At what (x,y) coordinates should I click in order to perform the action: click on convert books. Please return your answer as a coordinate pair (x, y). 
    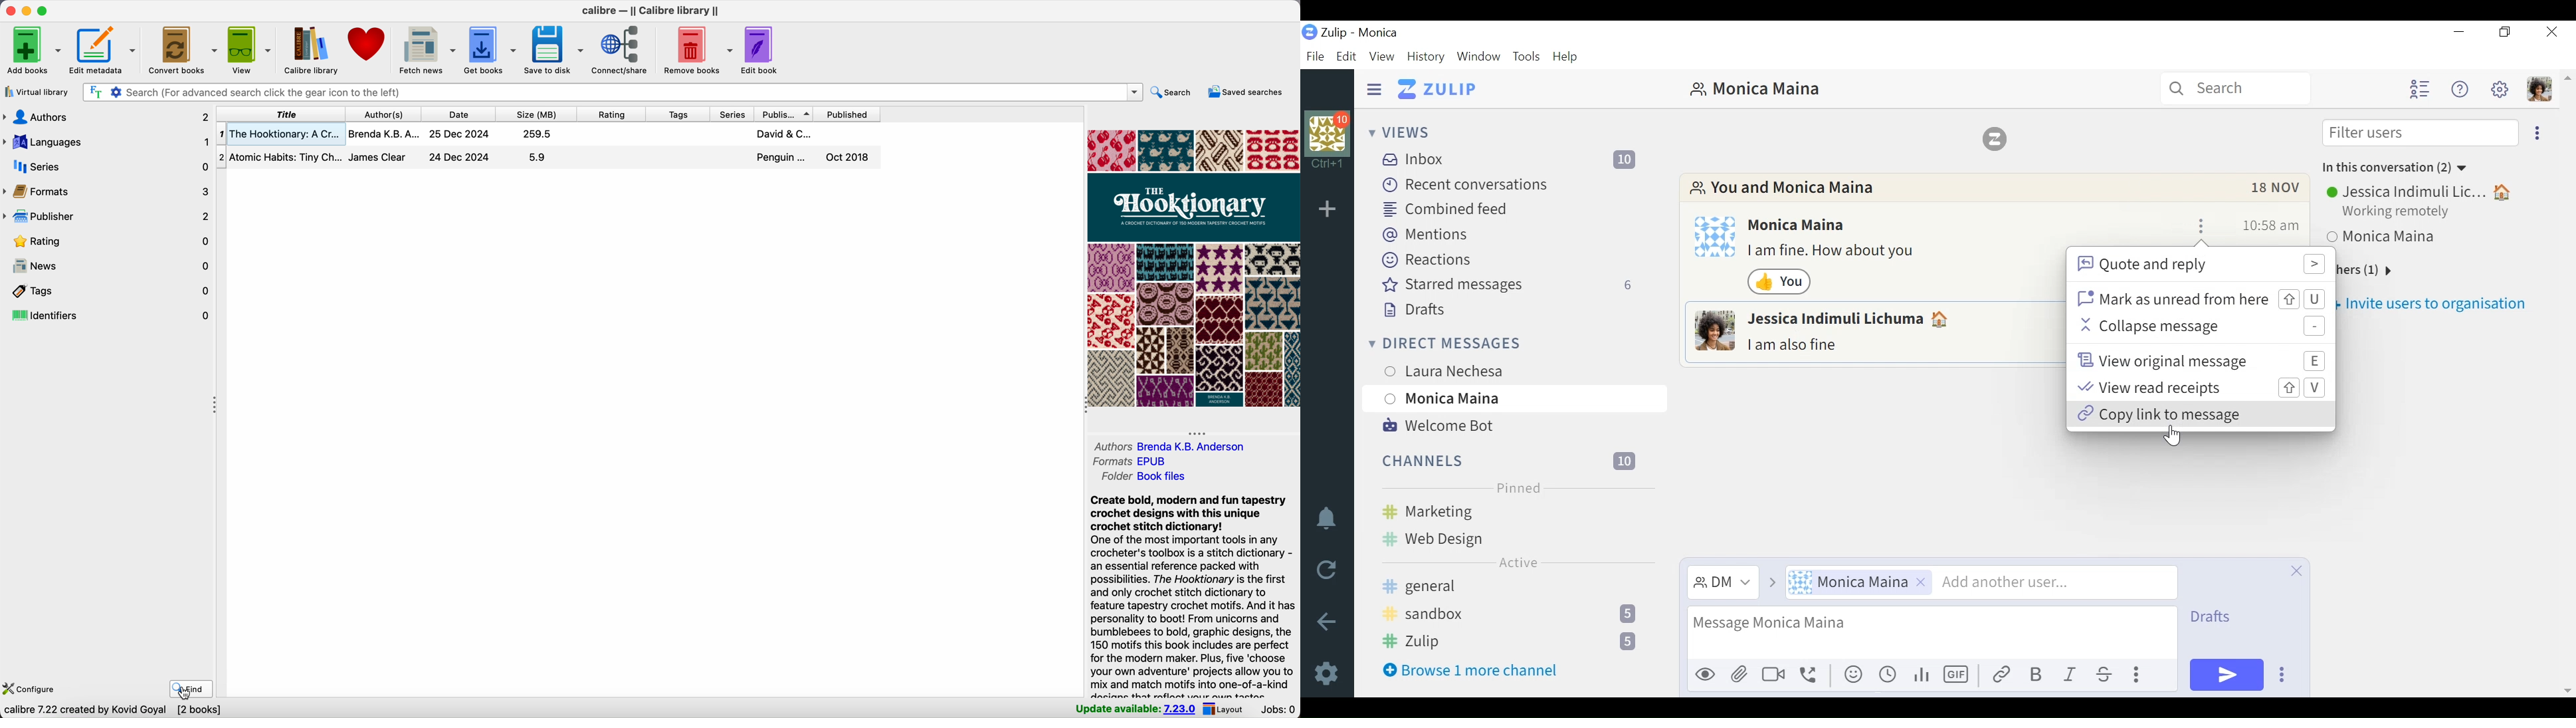
    Looking at the image, I should click on (185, 50).